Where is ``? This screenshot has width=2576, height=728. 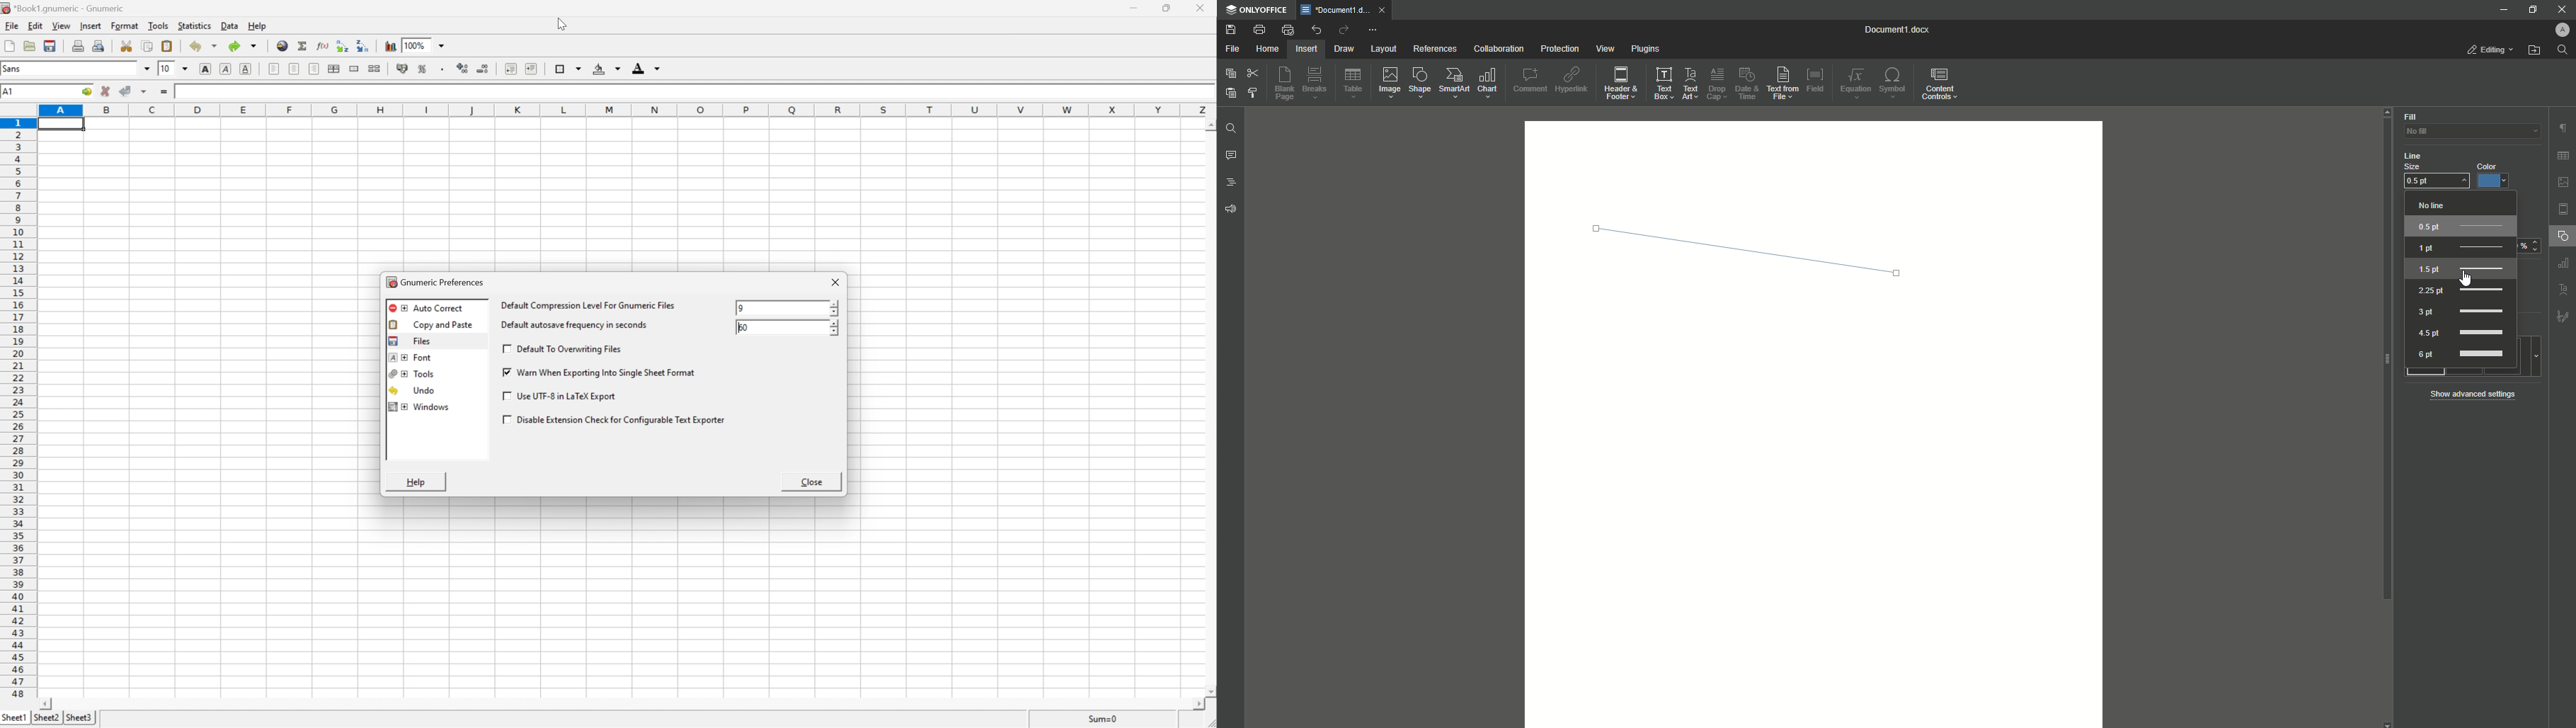  is located at coordinates (2559, 290).